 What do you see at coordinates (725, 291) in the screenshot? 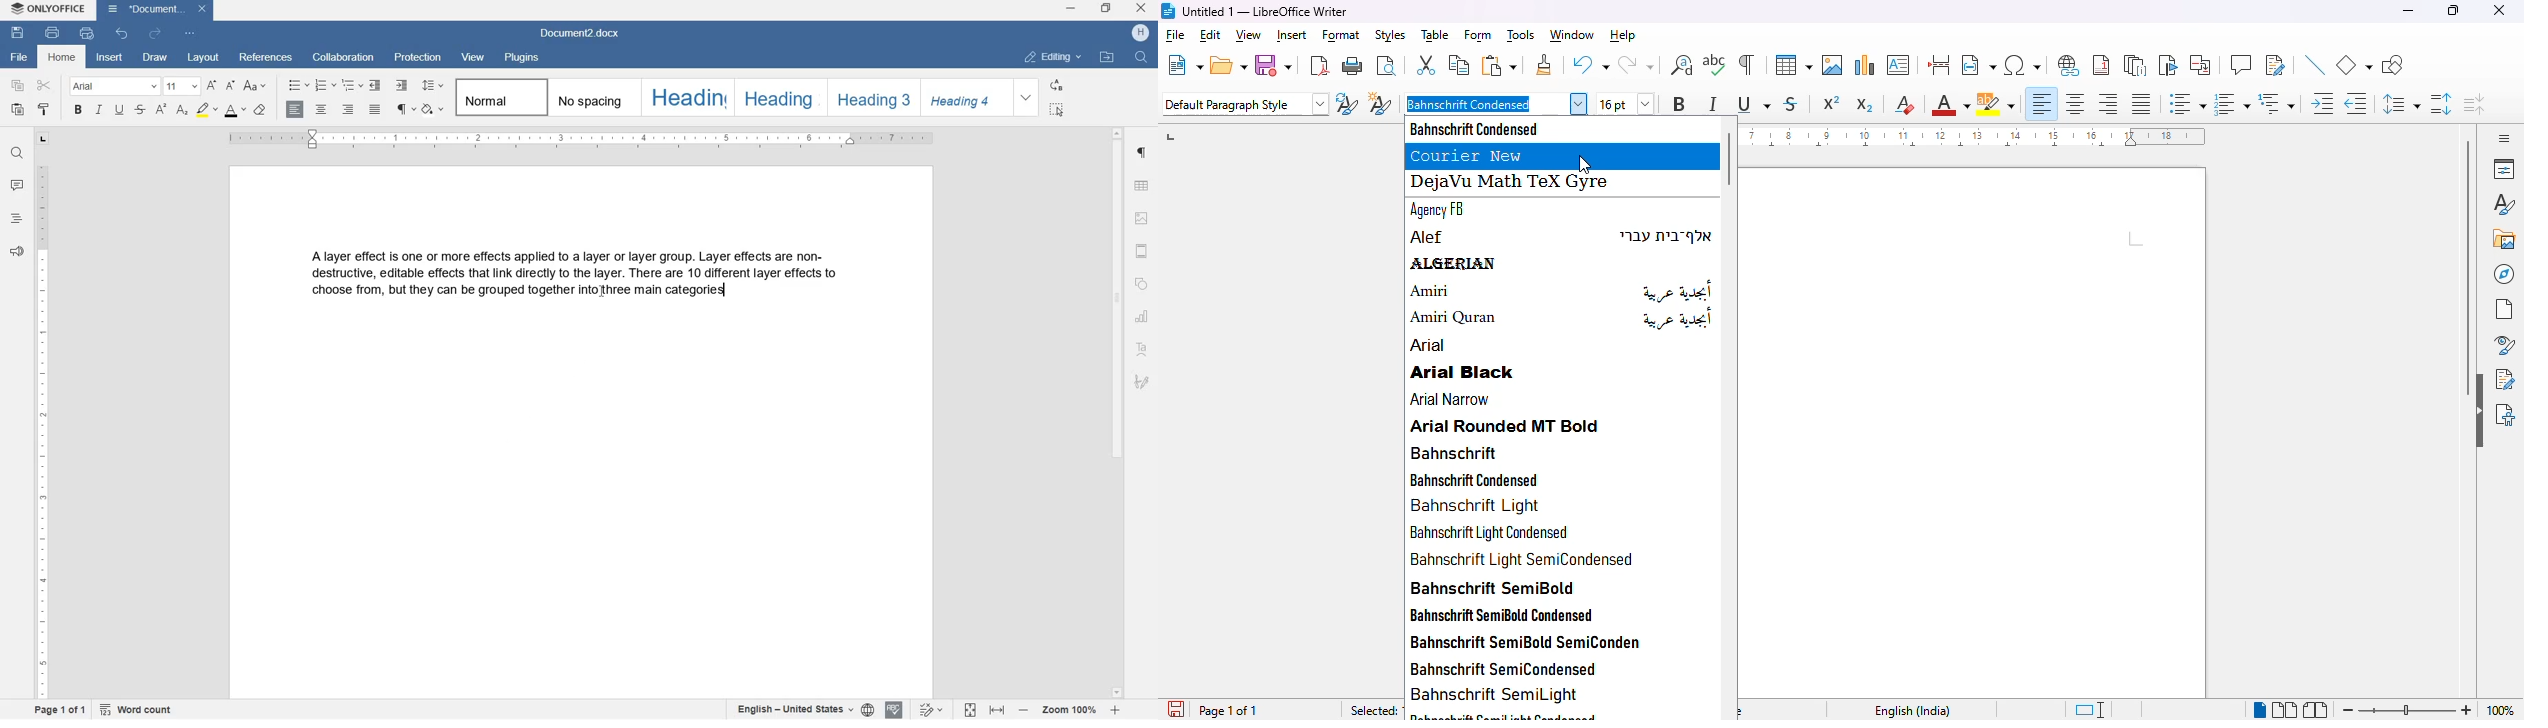
I see `EDITOR` at bounding box center [725, 291].